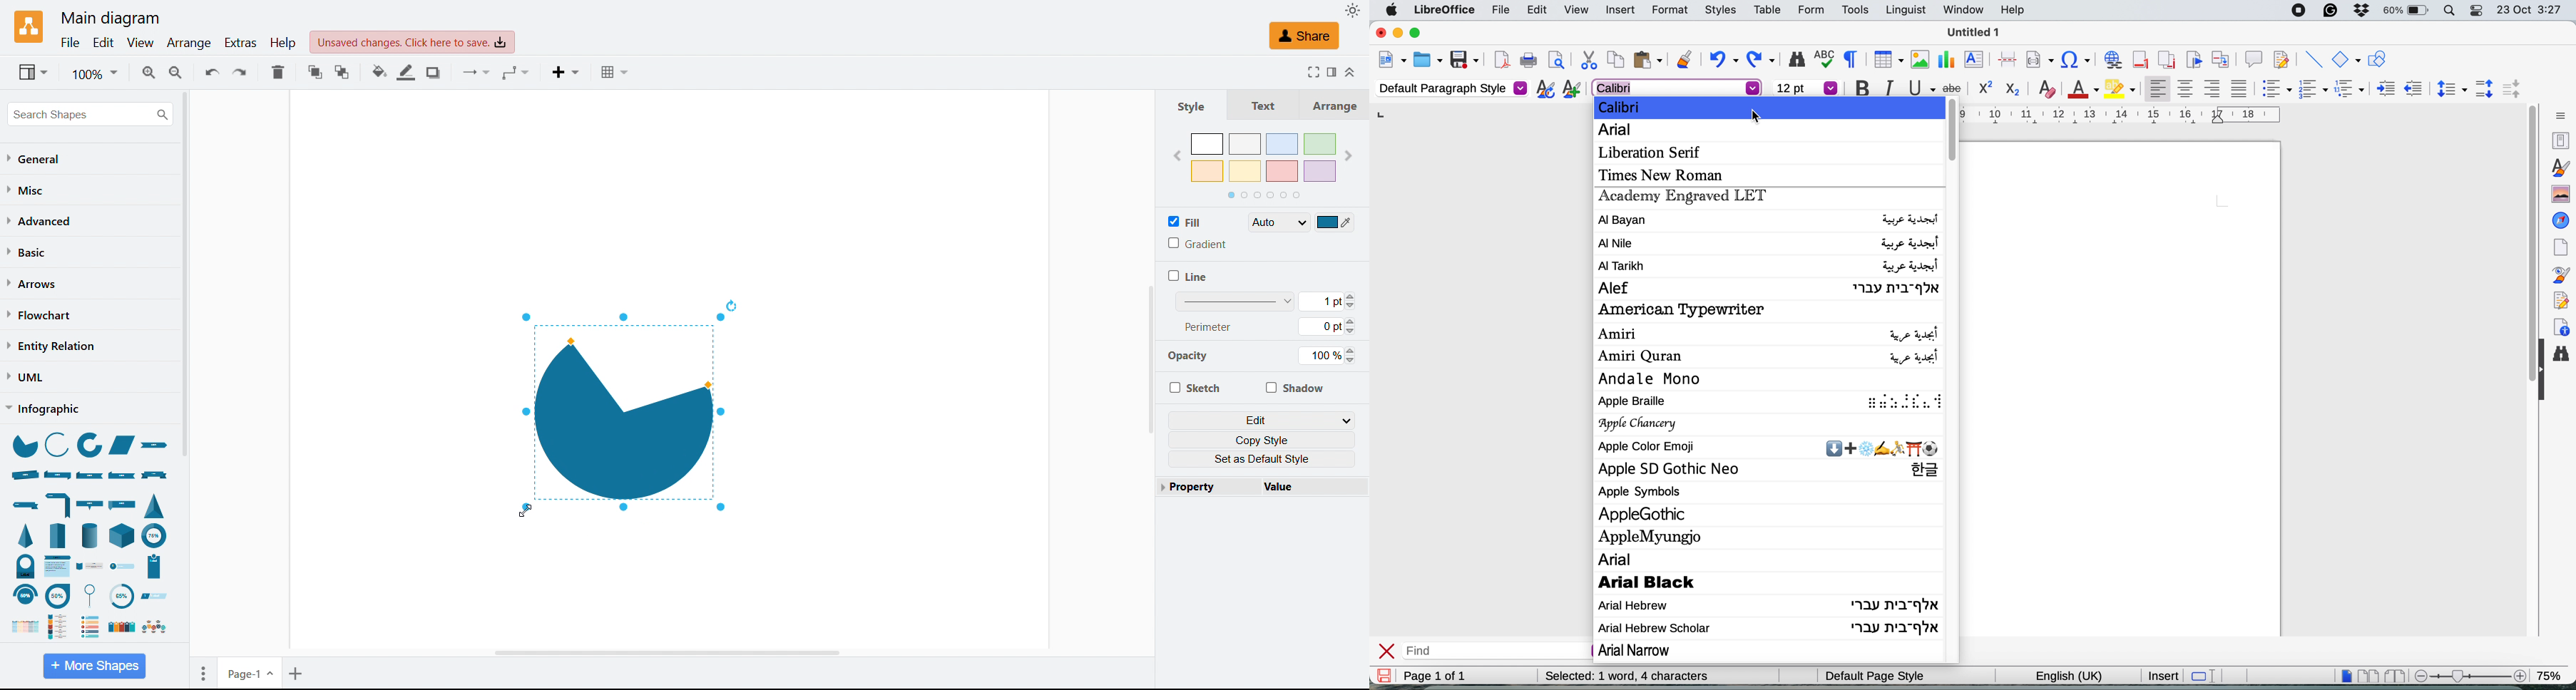 The width and height of the screenshot is (2576, 700). I want to click on cut, so click(1586, 60).